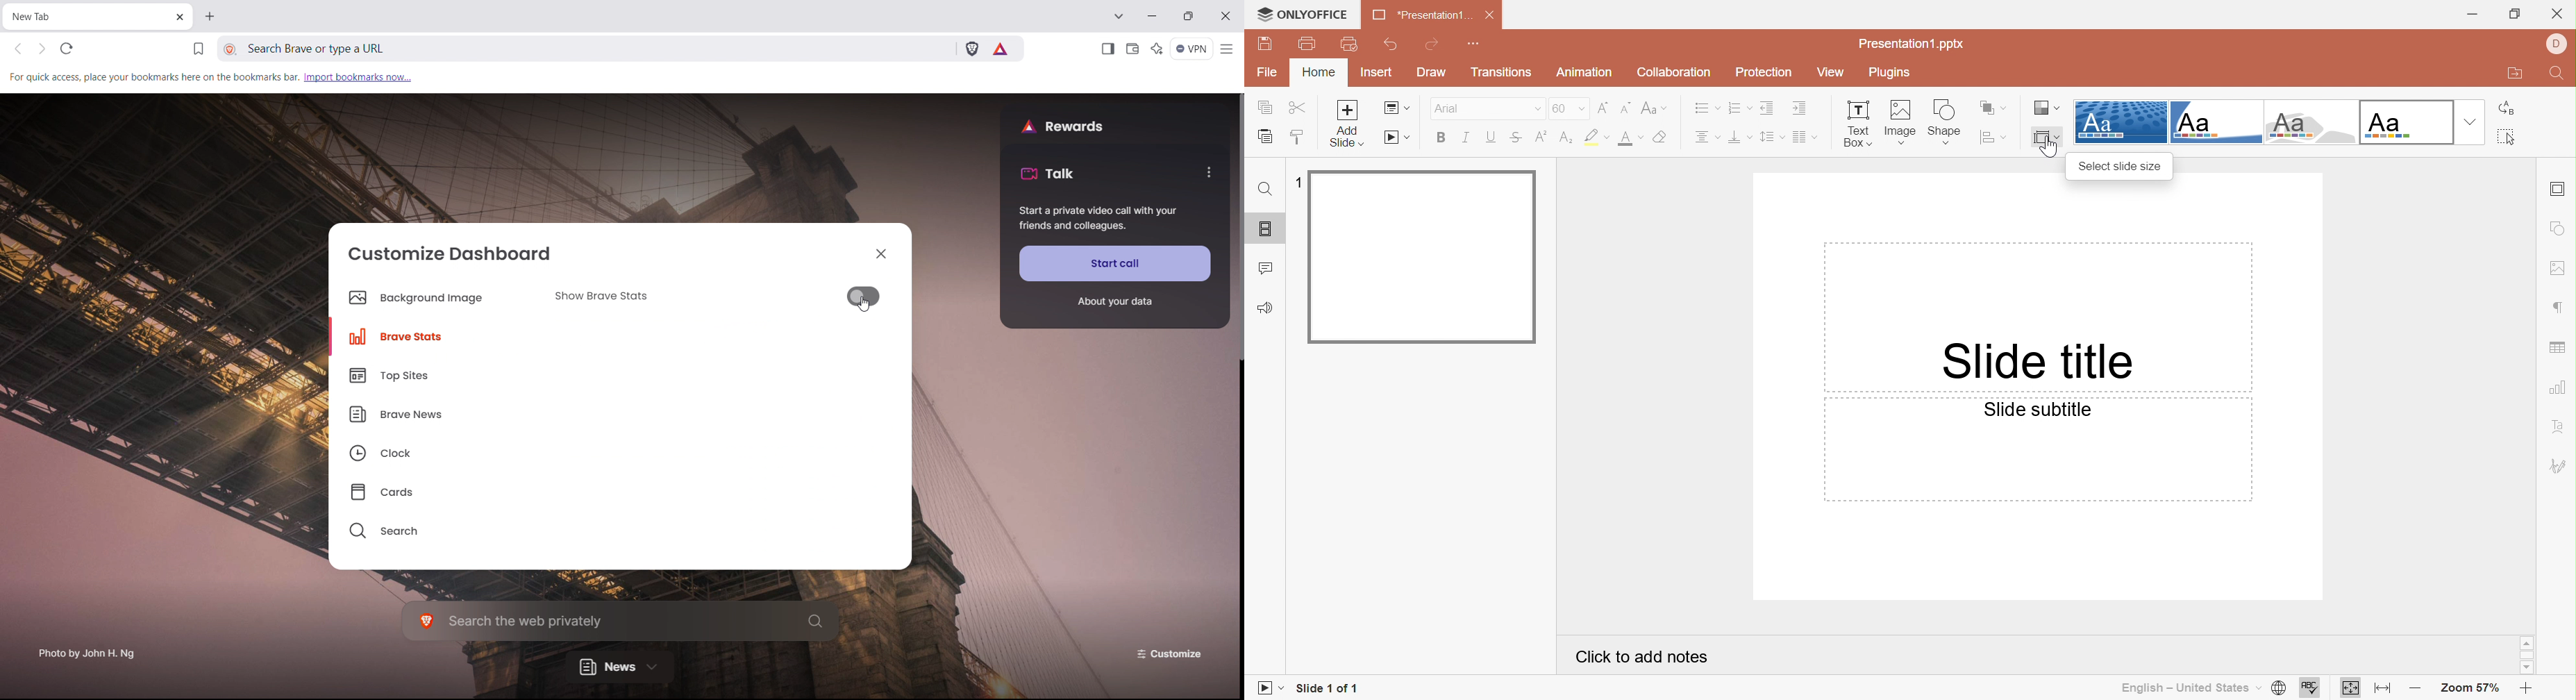  I want to click on search, so click(433, 527).